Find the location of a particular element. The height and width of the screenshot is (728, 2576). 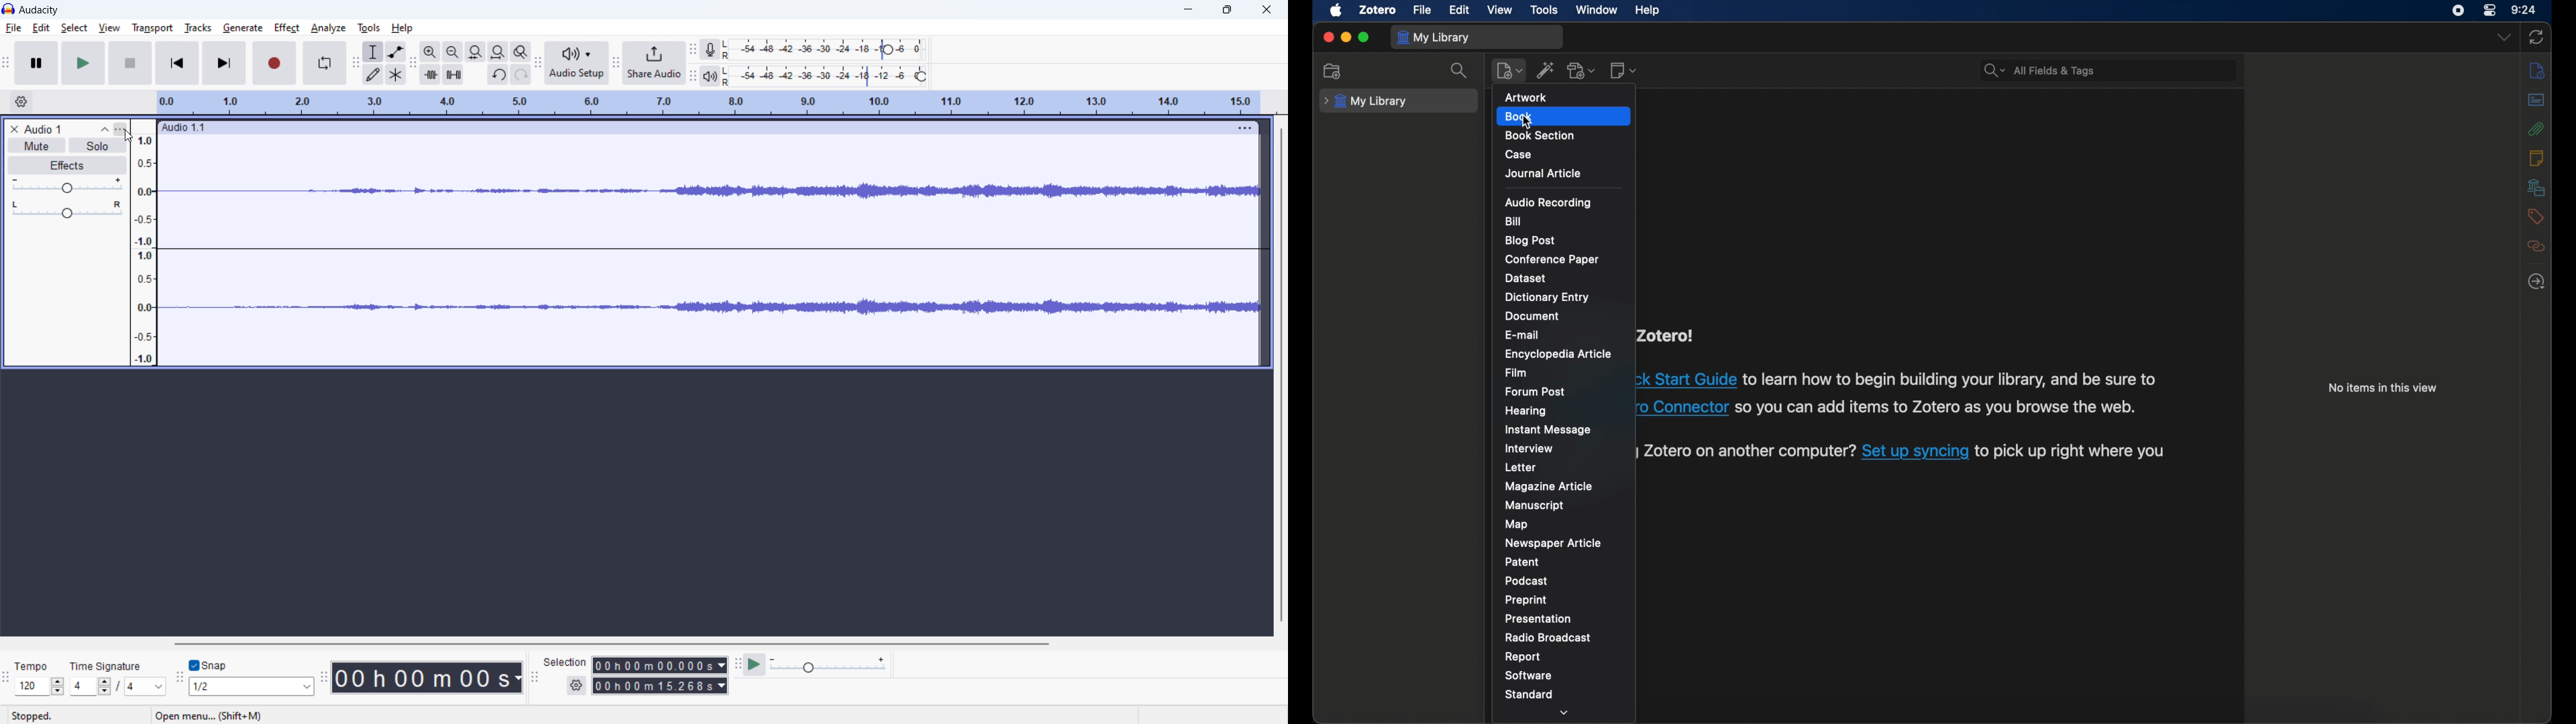

dropdown is located at coordinates (2505, 38).